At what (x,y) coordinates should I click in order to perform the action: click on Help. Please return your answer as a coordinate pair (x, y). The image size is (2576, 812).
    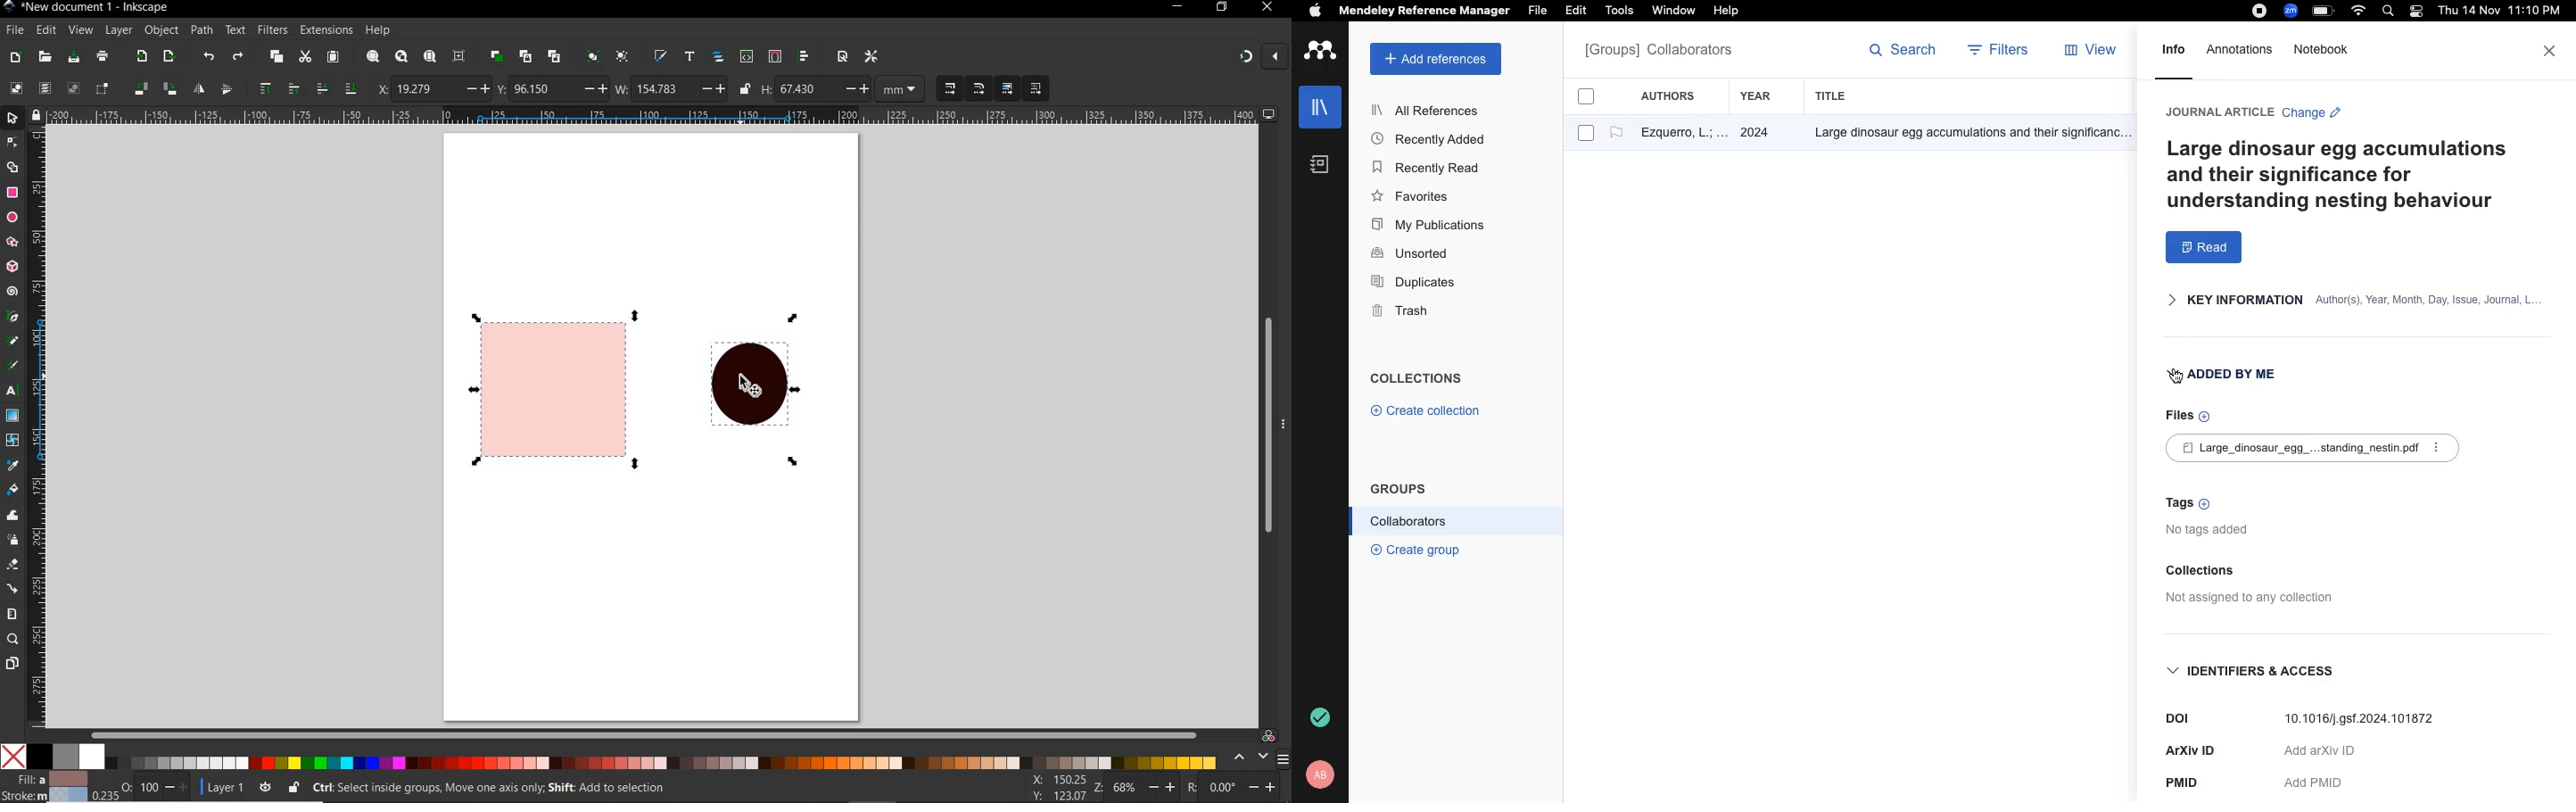
    Looking at the image, I should click on (1724, 12).